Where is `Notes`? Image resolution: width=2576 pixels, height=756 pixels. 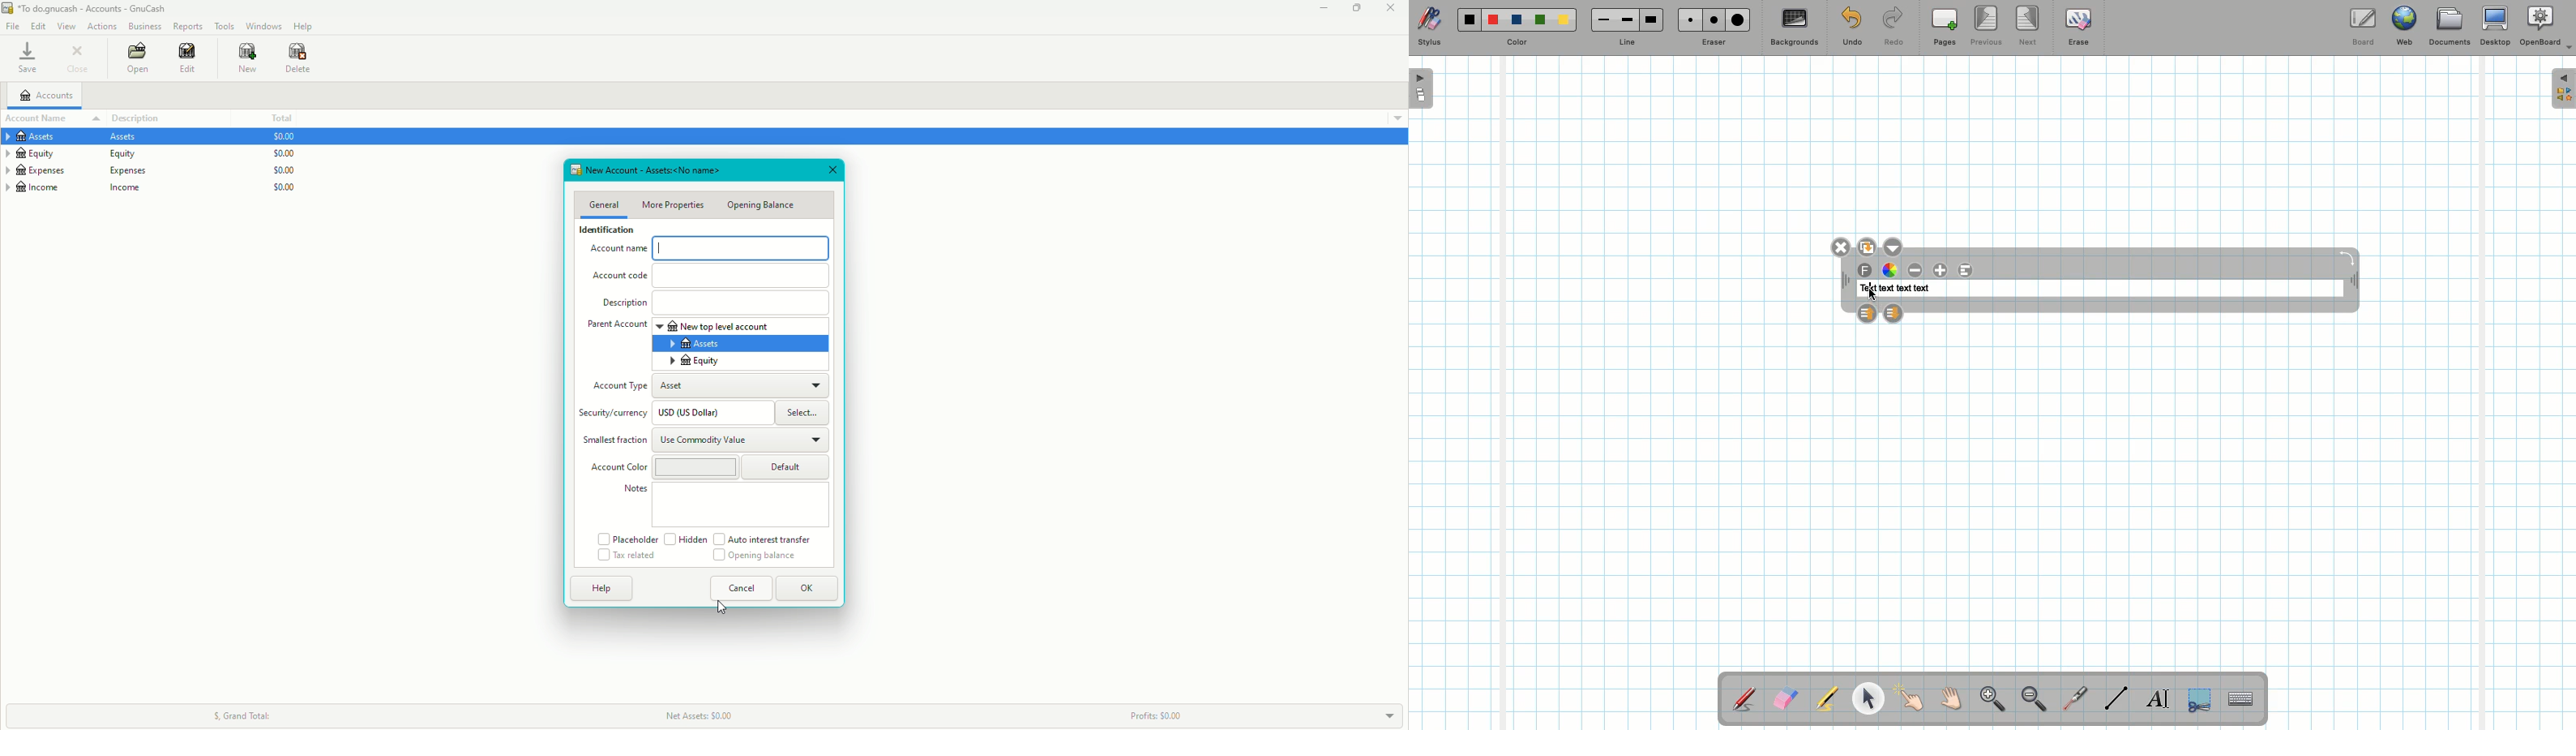 Notes is located at coordinates (636, 488).